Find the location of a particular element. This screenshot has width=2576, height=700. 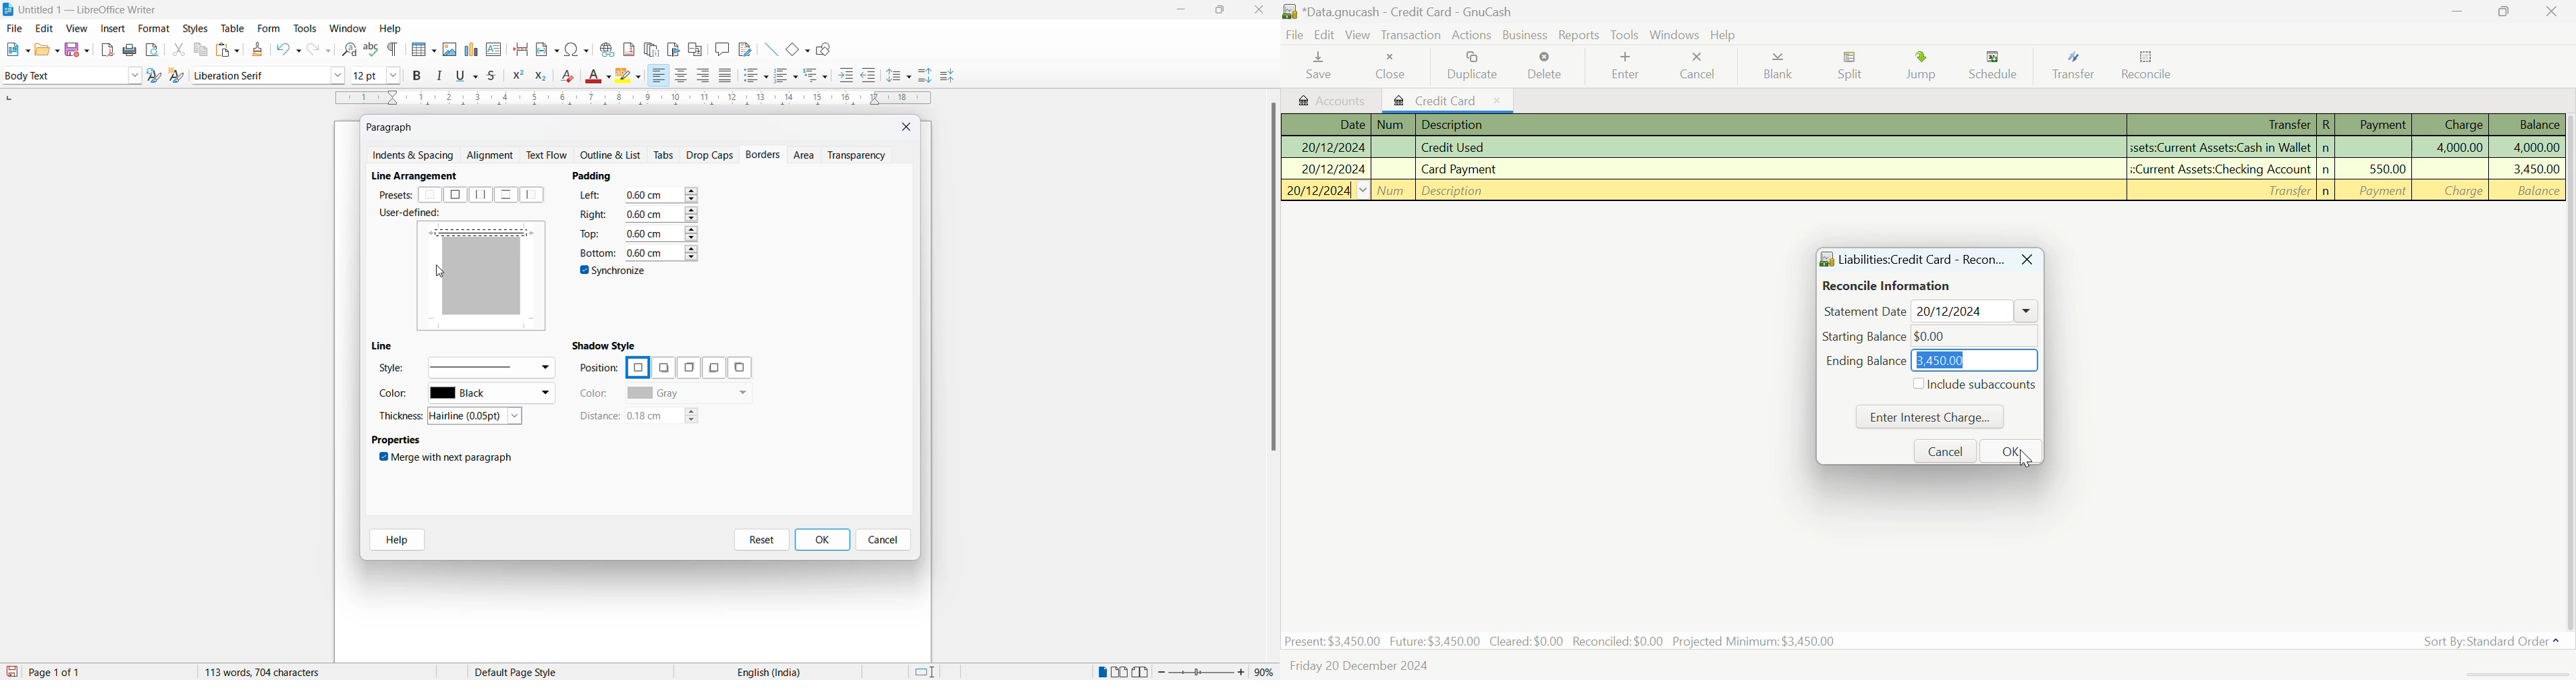

toggle ordered list is located at coordinates (787, 76).